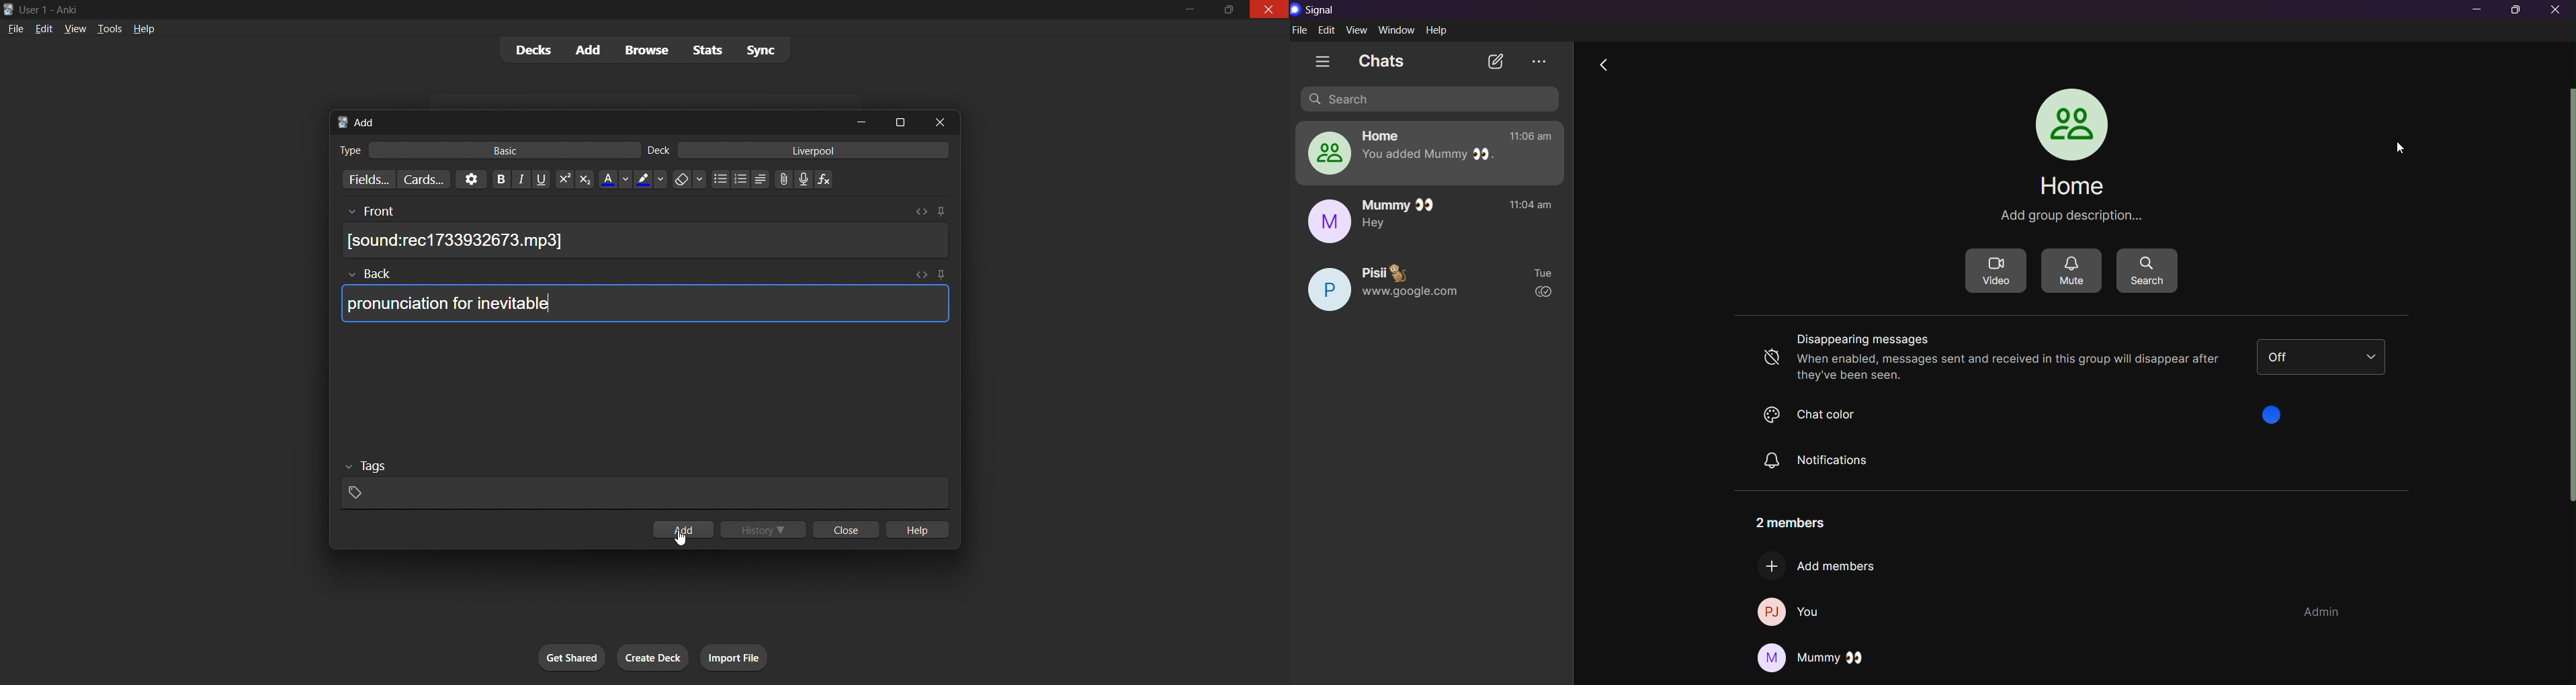  What do you see at coordinates (656, 655) in the screenshot?
I see `create deck` at bounding box center [656, 655].